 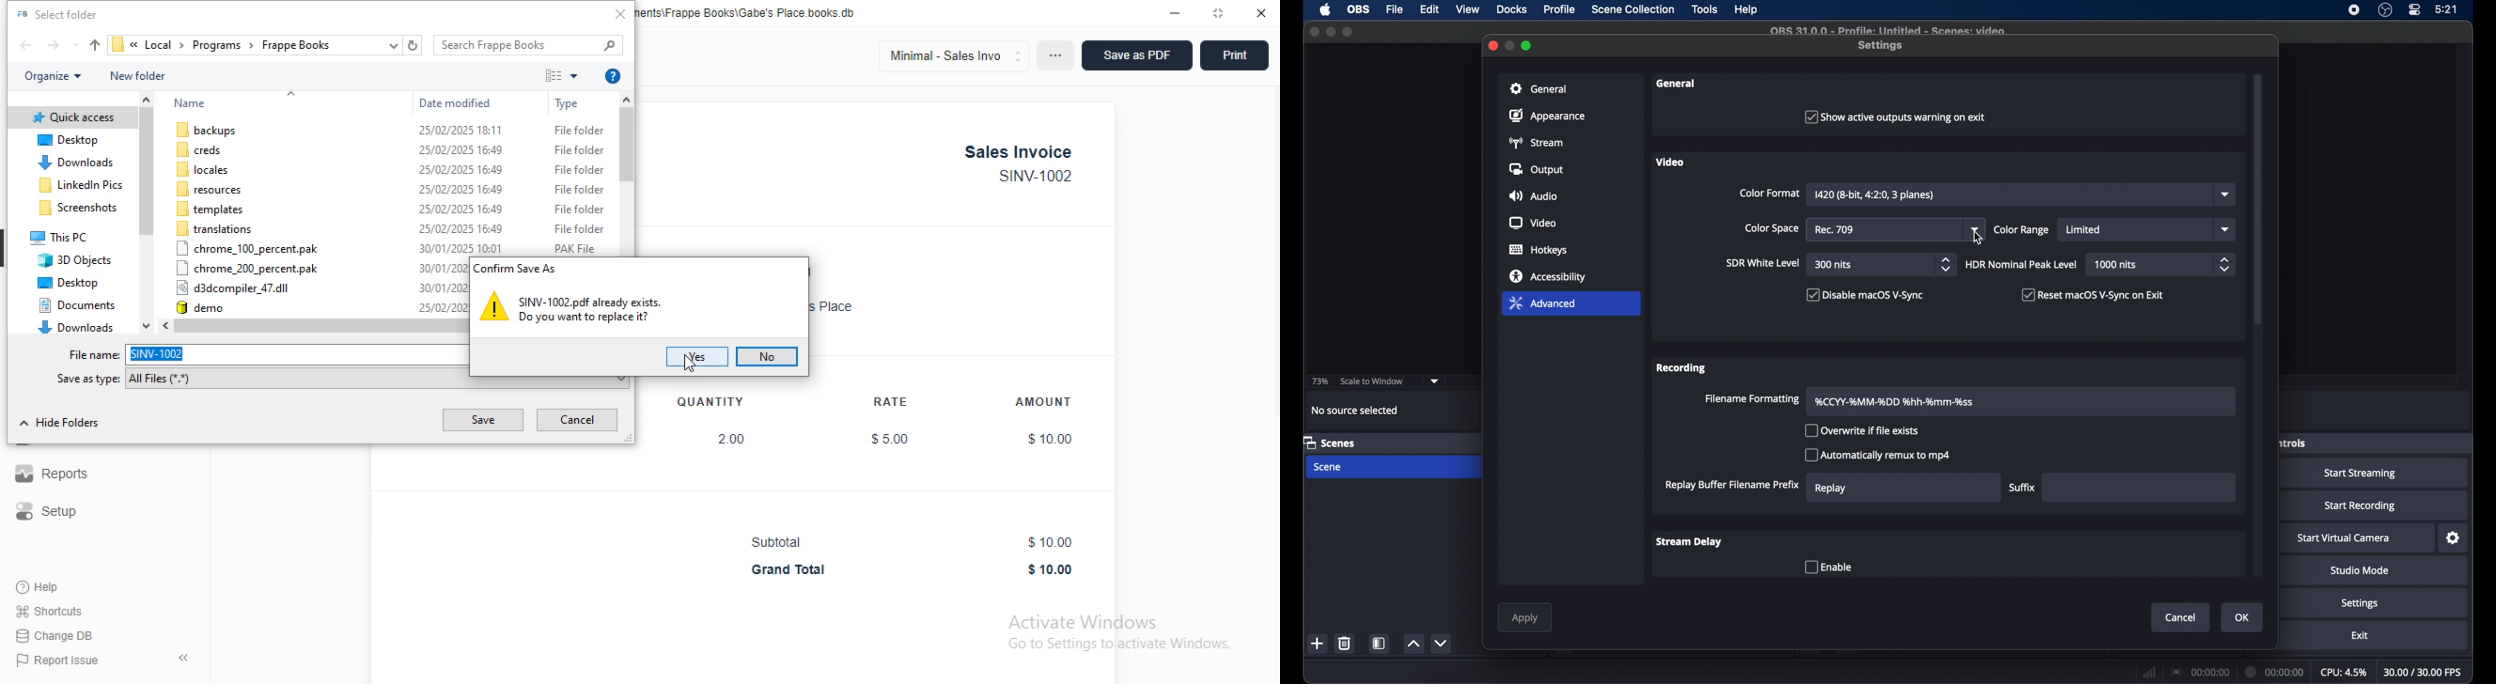 What do you see at coordinates (1260, 12) in the screenshot?
I see `close` at bounding box center [1260, 12].